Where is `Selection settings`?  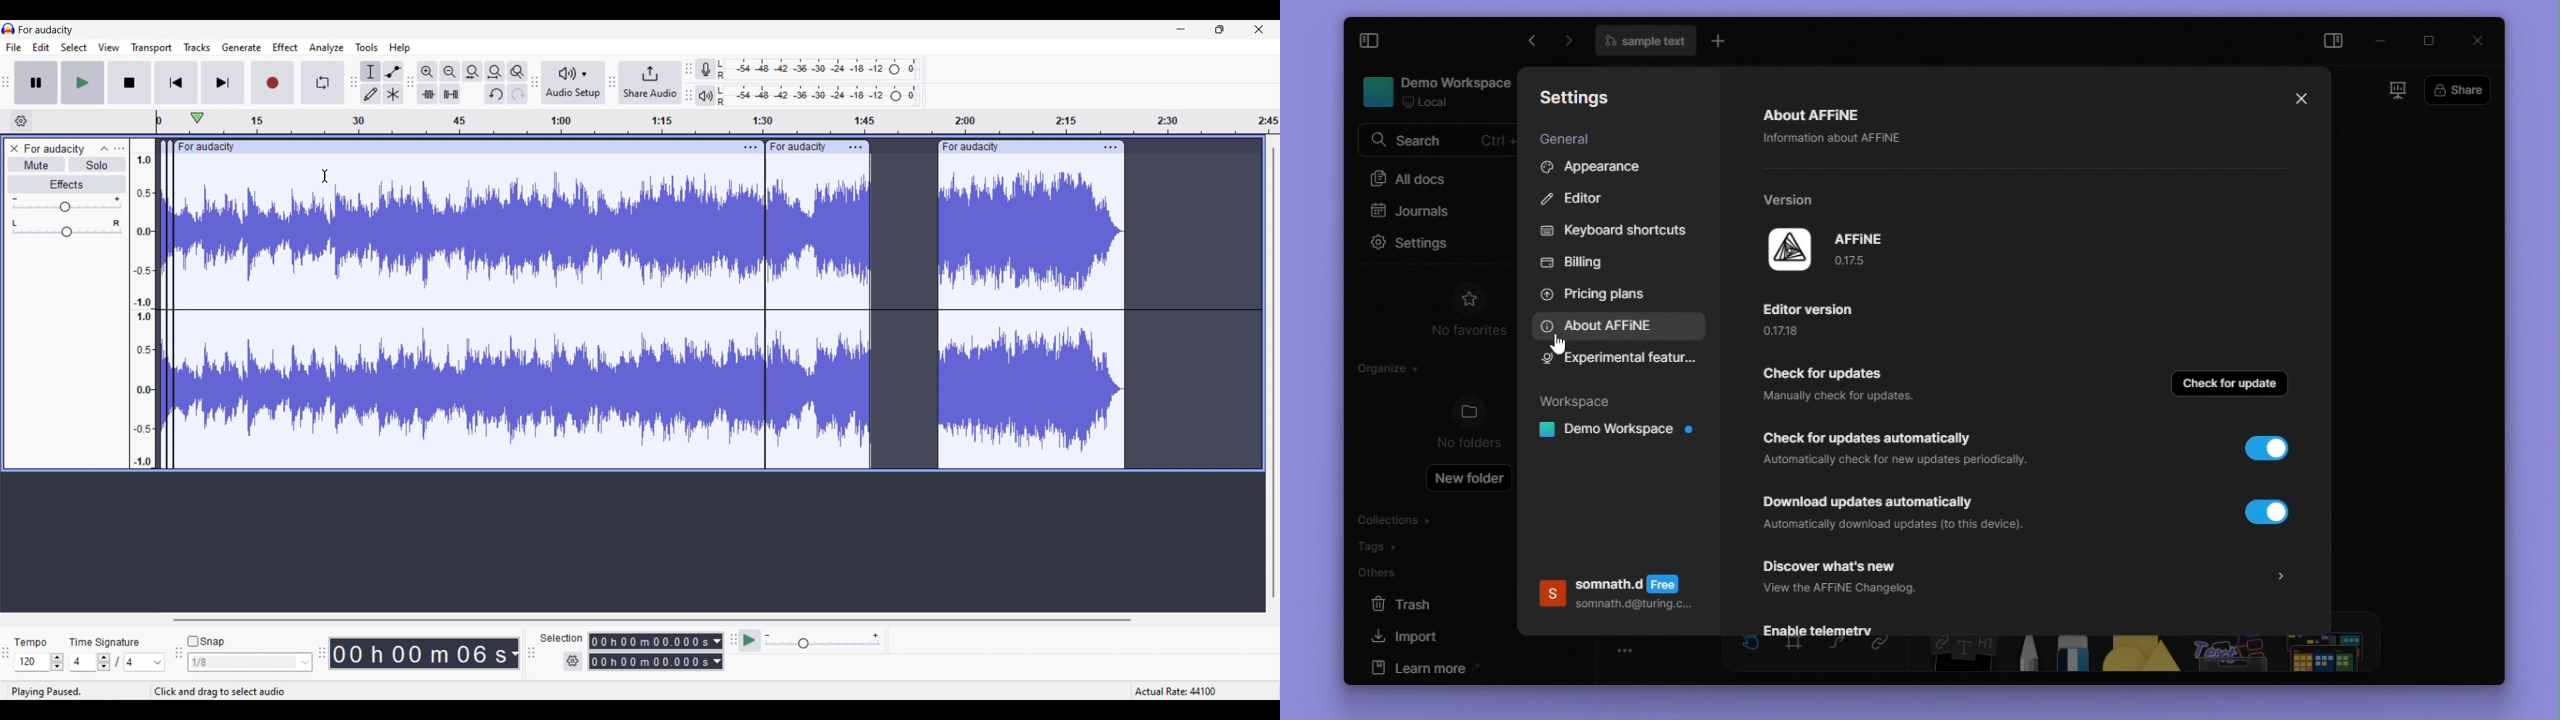 Selection settings is located at coordinates (573, 661).